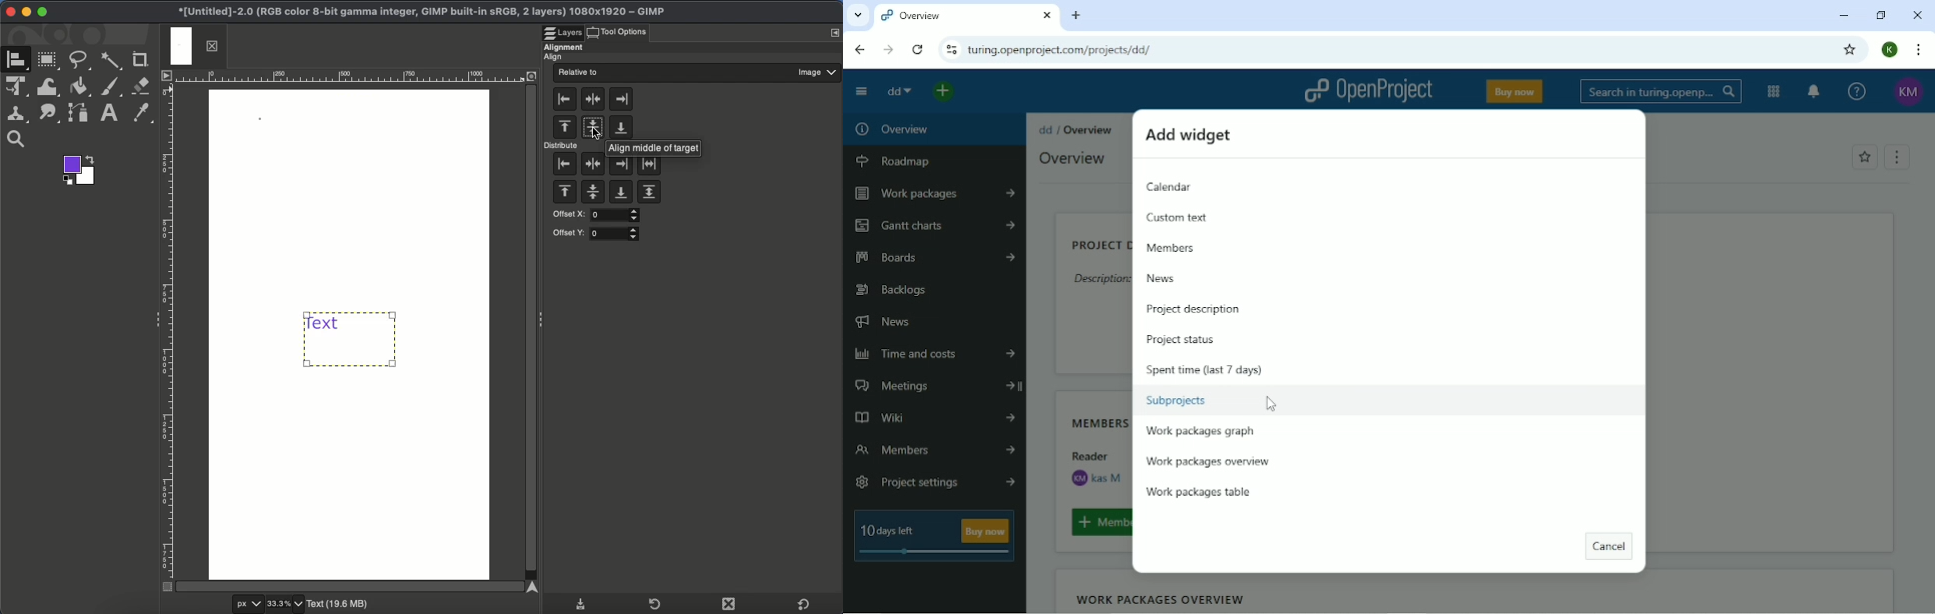 The height and width of the screenshot is (616, 1960). Describe the element at coordinates (167, 330) in the screenshot. I see `Ruler` at that location.